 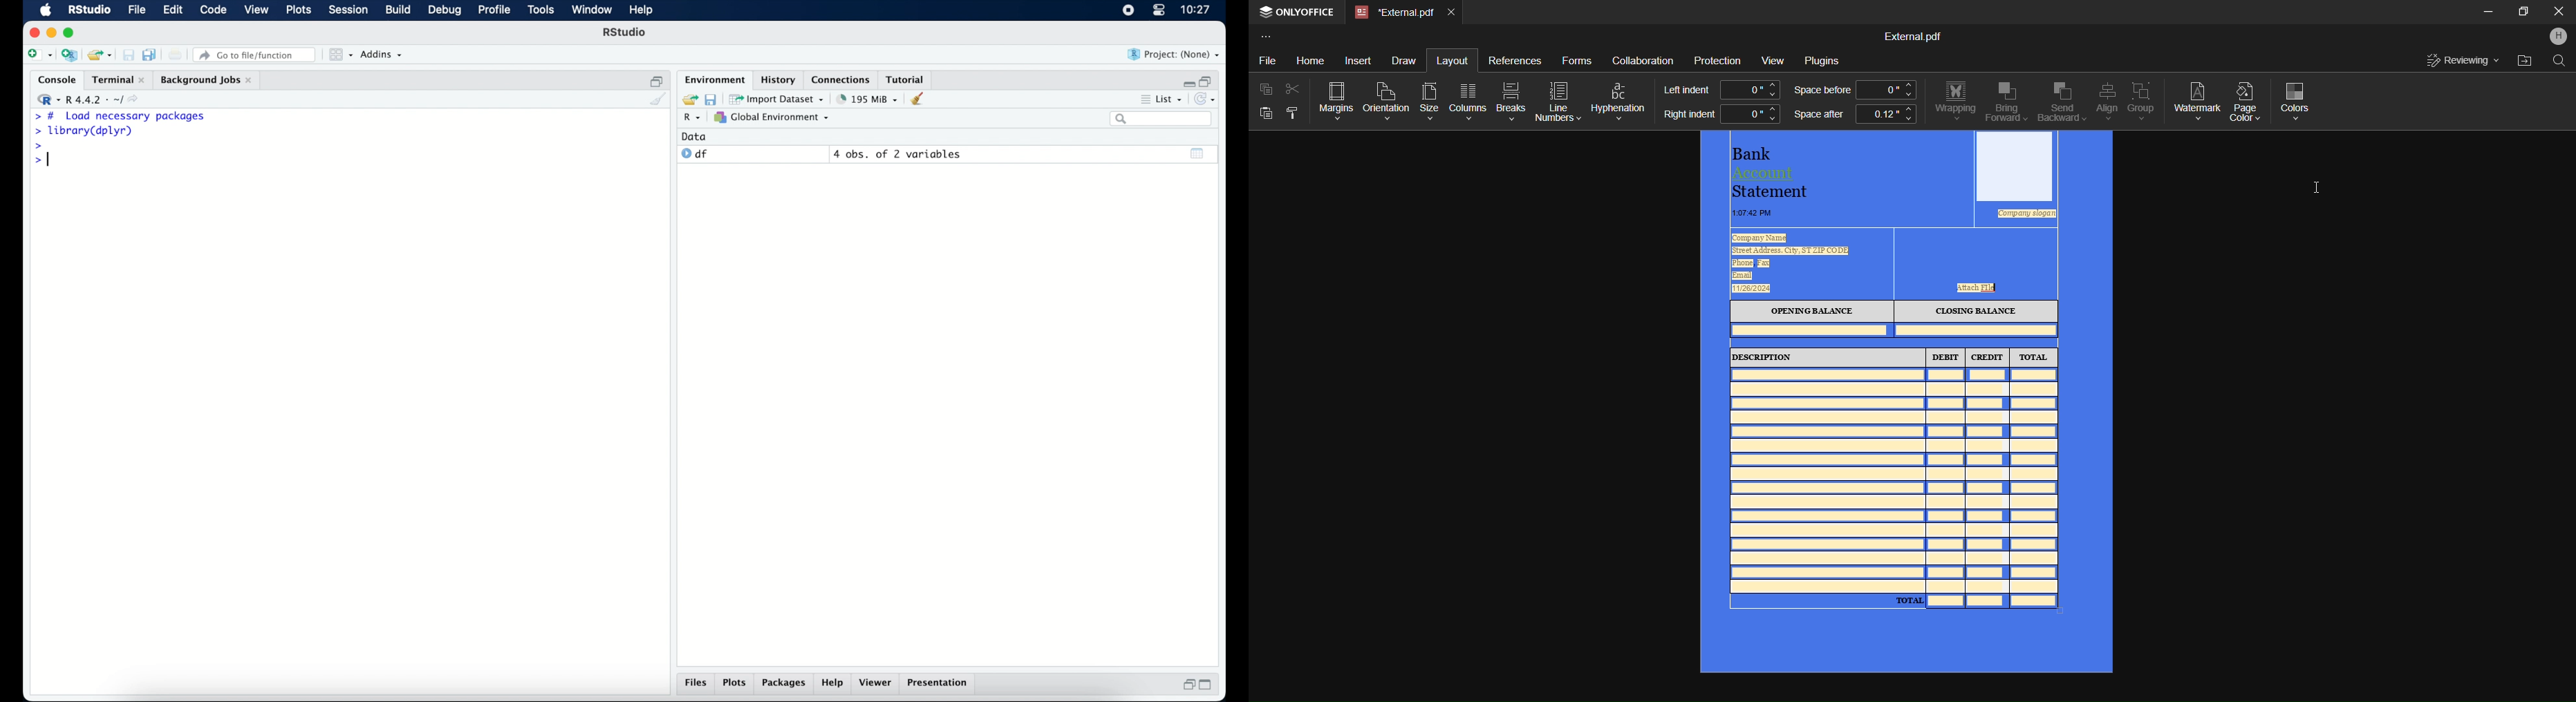 What do you see at coordinates (696, 684) in the screenshot?
I see `files` at bounding box center [696, 684].